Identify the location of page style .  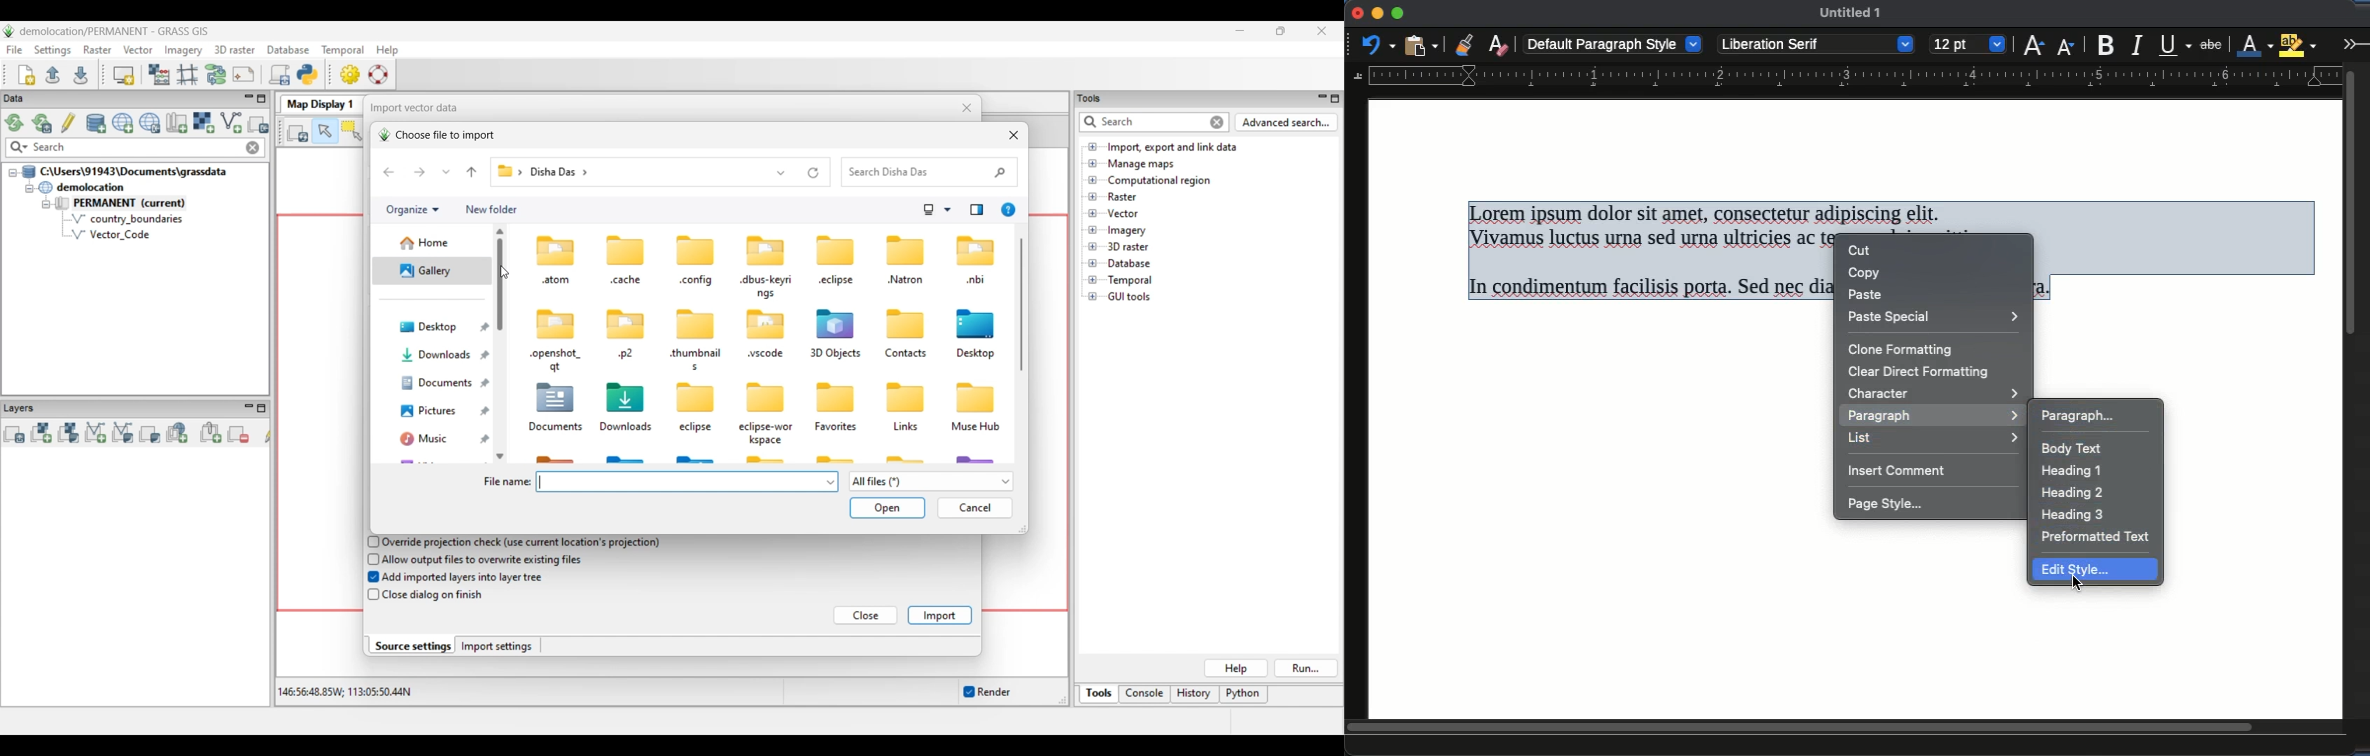
(1889, 506).